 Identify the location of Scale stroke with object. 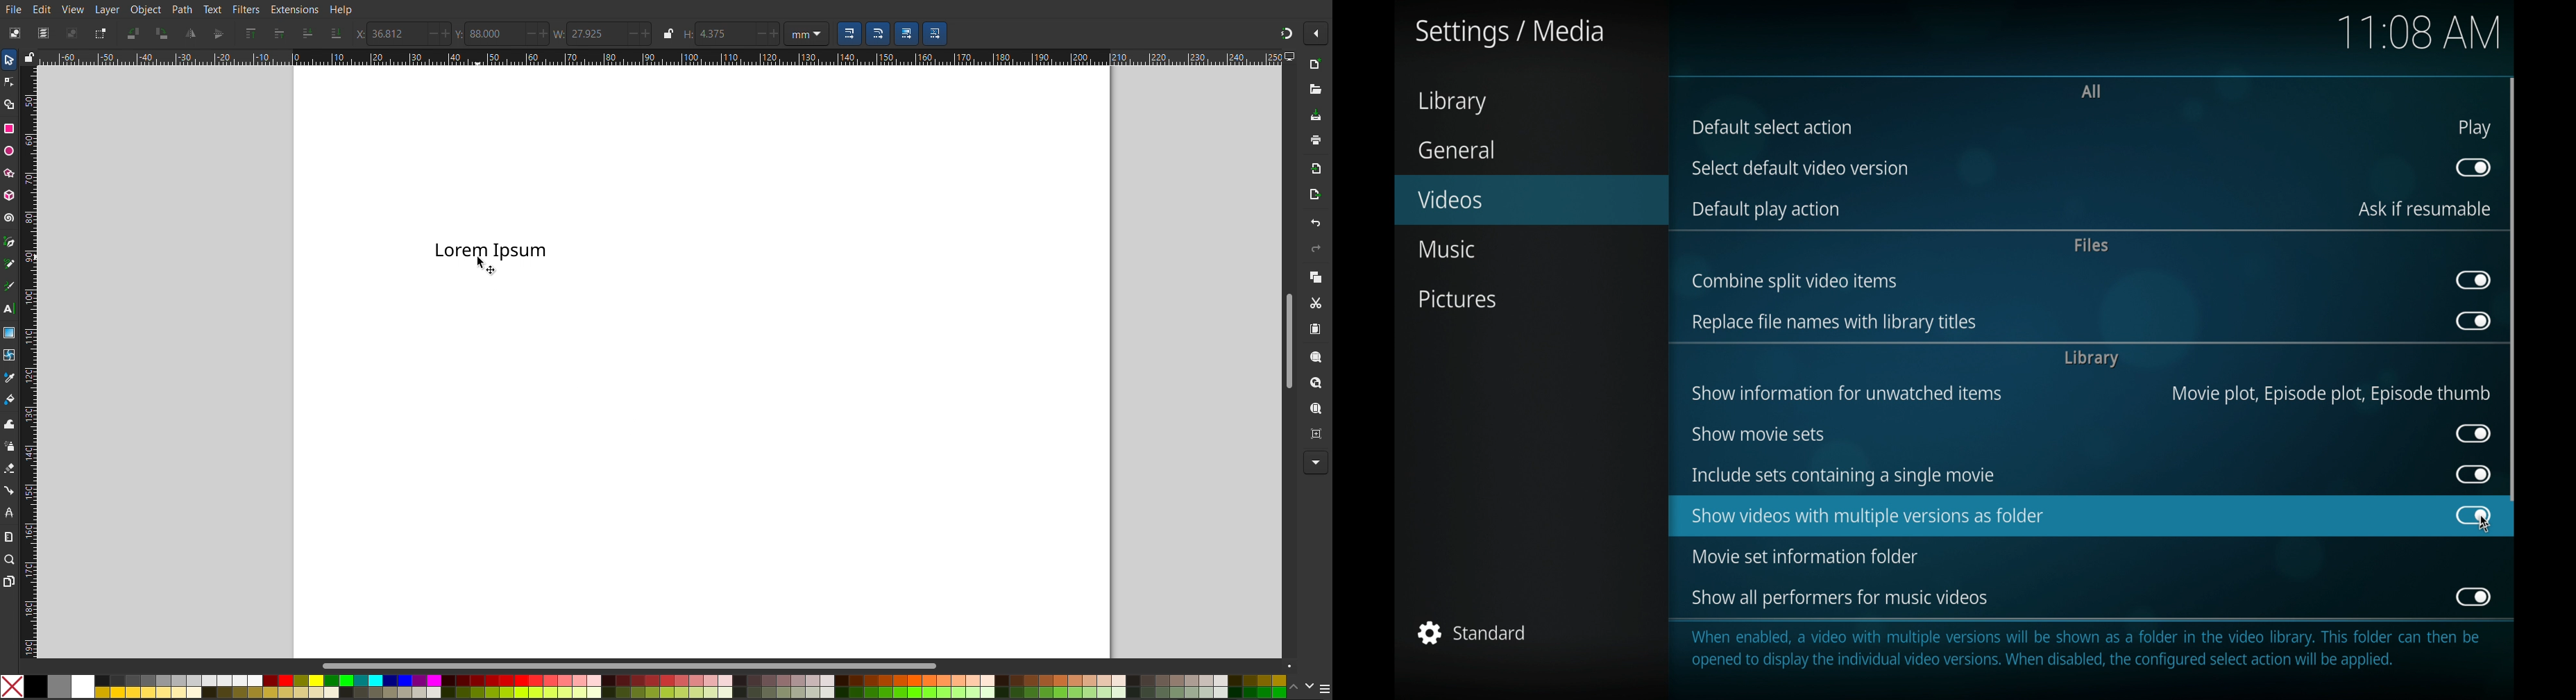
(849, 34).